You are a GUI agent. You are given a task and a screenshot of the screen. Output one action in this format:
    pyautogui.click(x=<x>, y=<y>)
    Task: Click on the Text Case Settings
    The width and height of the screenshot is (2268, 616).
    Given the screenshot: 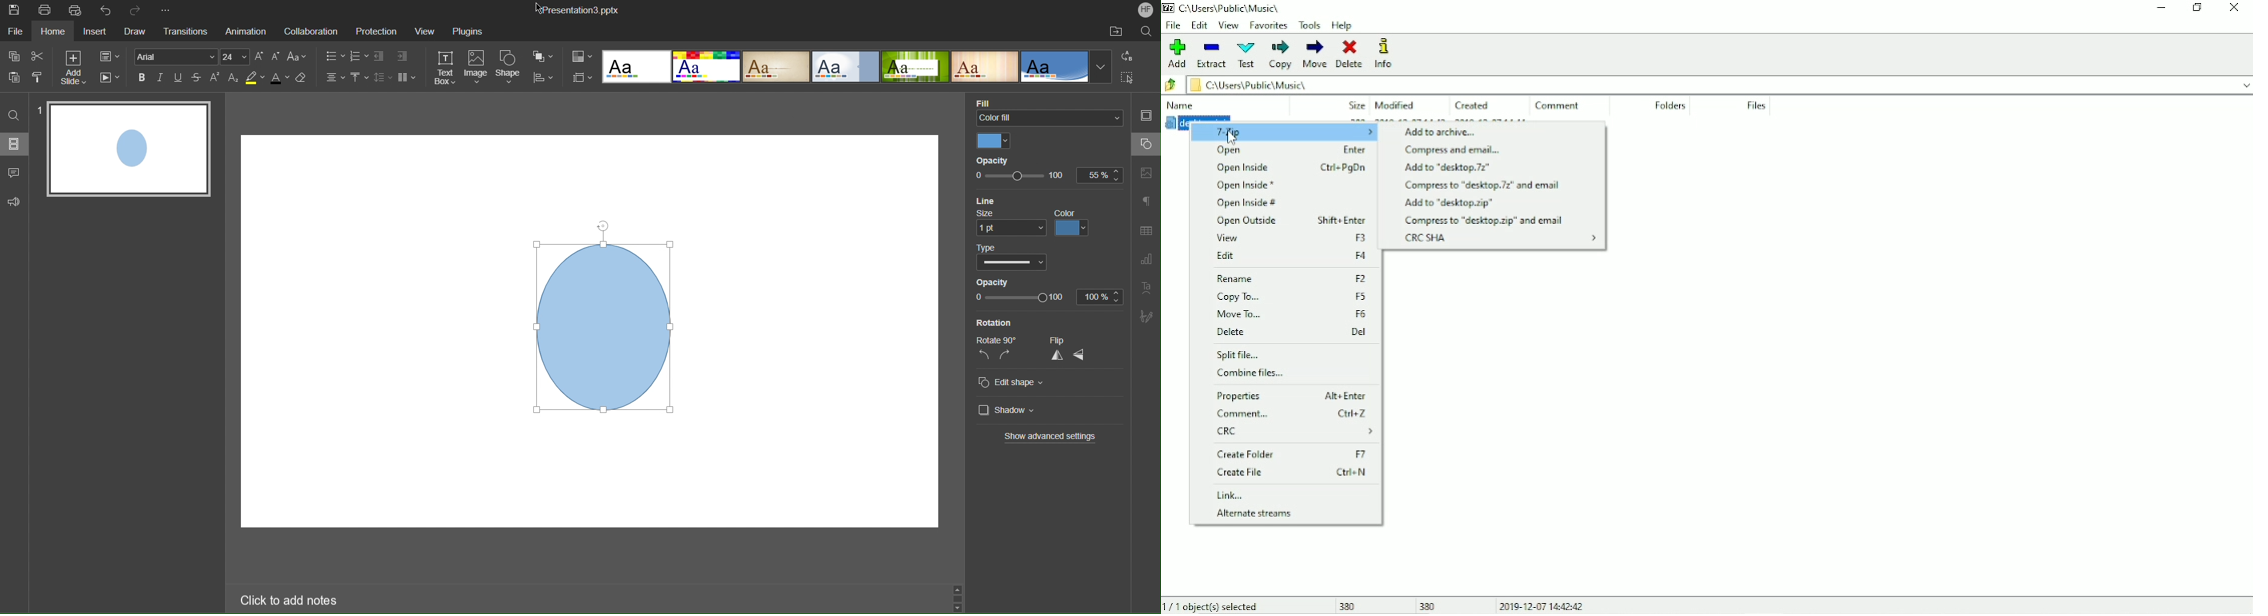 What is the action you would take?
    pyautogui.click(x=299, y=57)
    